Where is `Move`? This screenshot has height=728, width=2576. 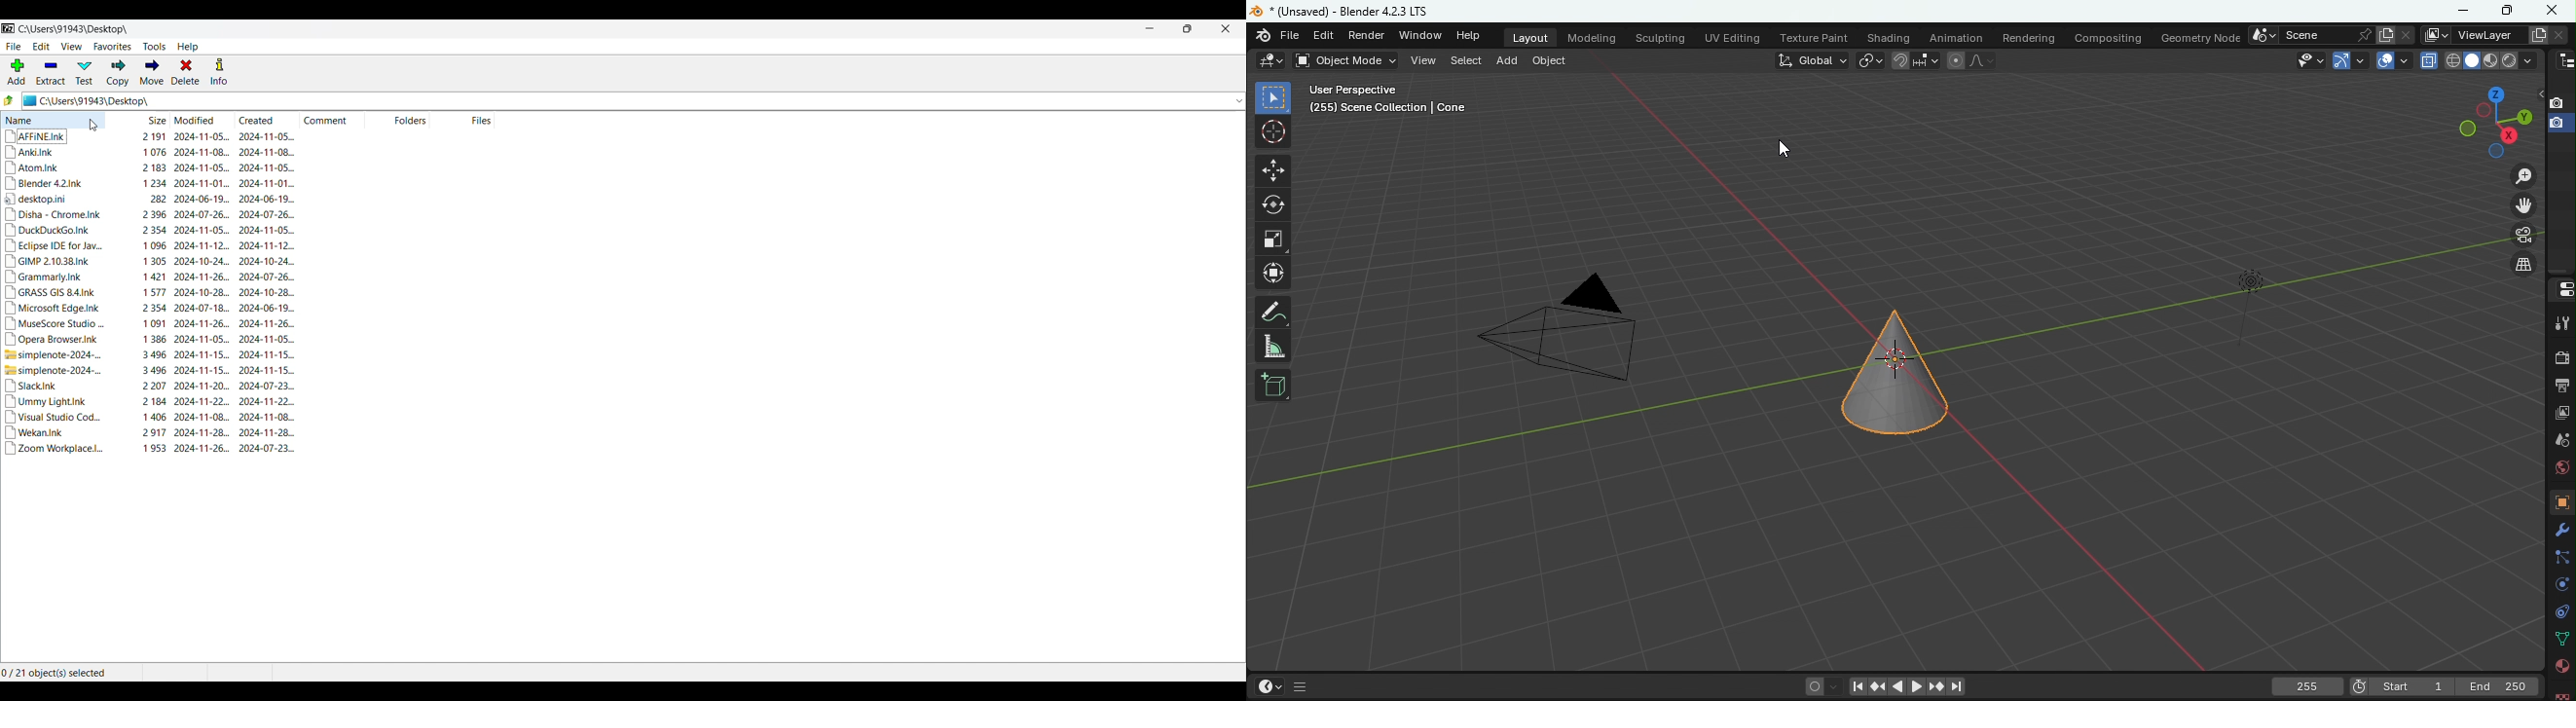
Move is located at coordinates (151, 72).